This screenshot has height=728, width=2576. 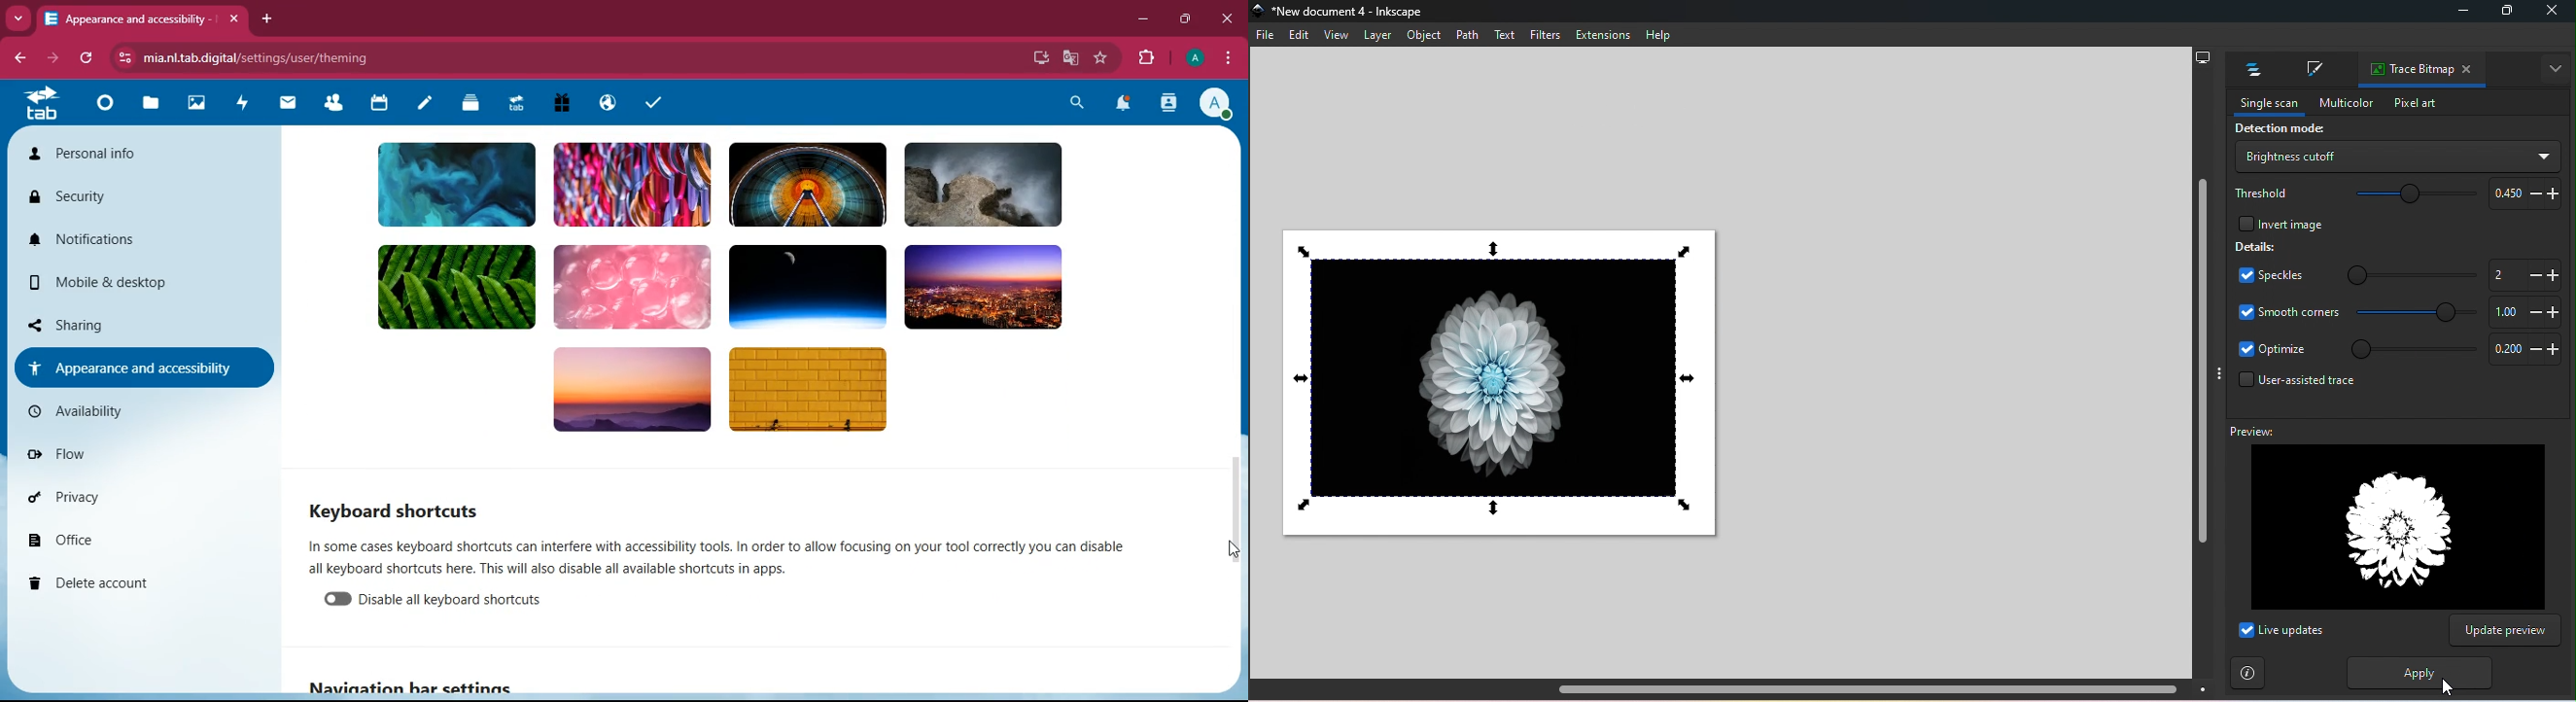 I want to click on activity, so click(x=246, y=104).